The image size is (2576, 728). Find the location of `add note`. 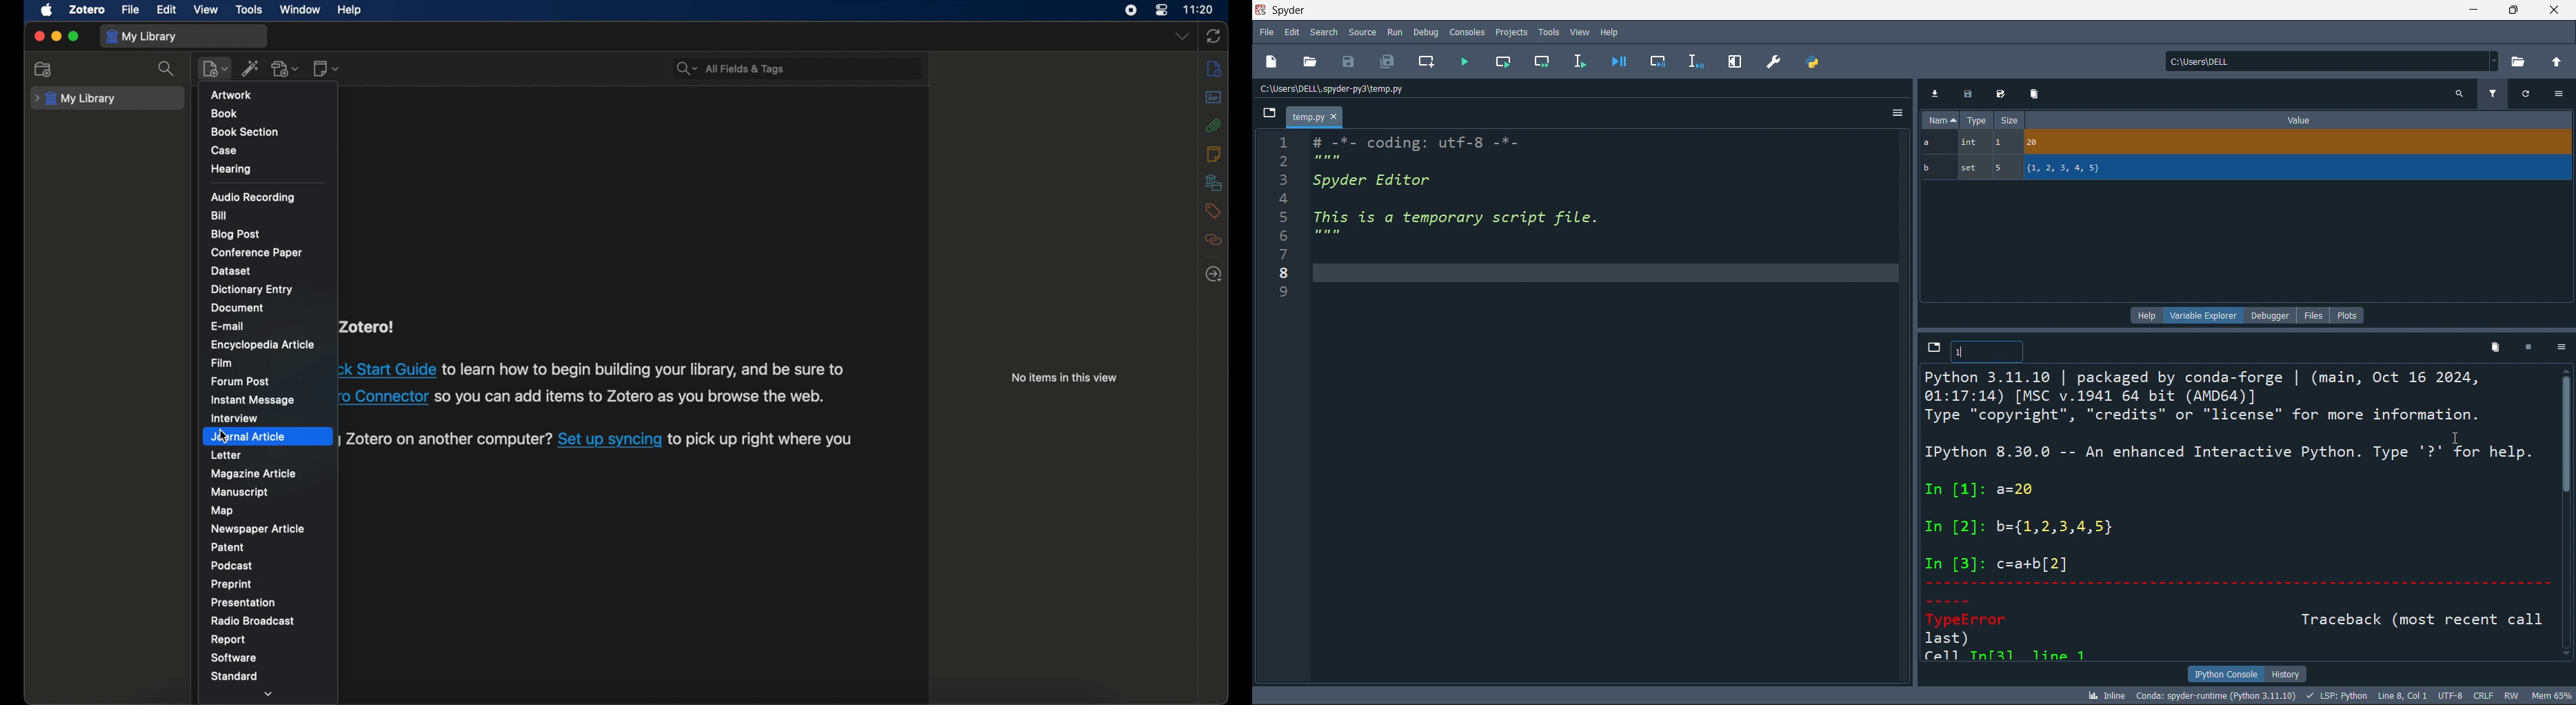

add note is located at coordinates (326, 69).